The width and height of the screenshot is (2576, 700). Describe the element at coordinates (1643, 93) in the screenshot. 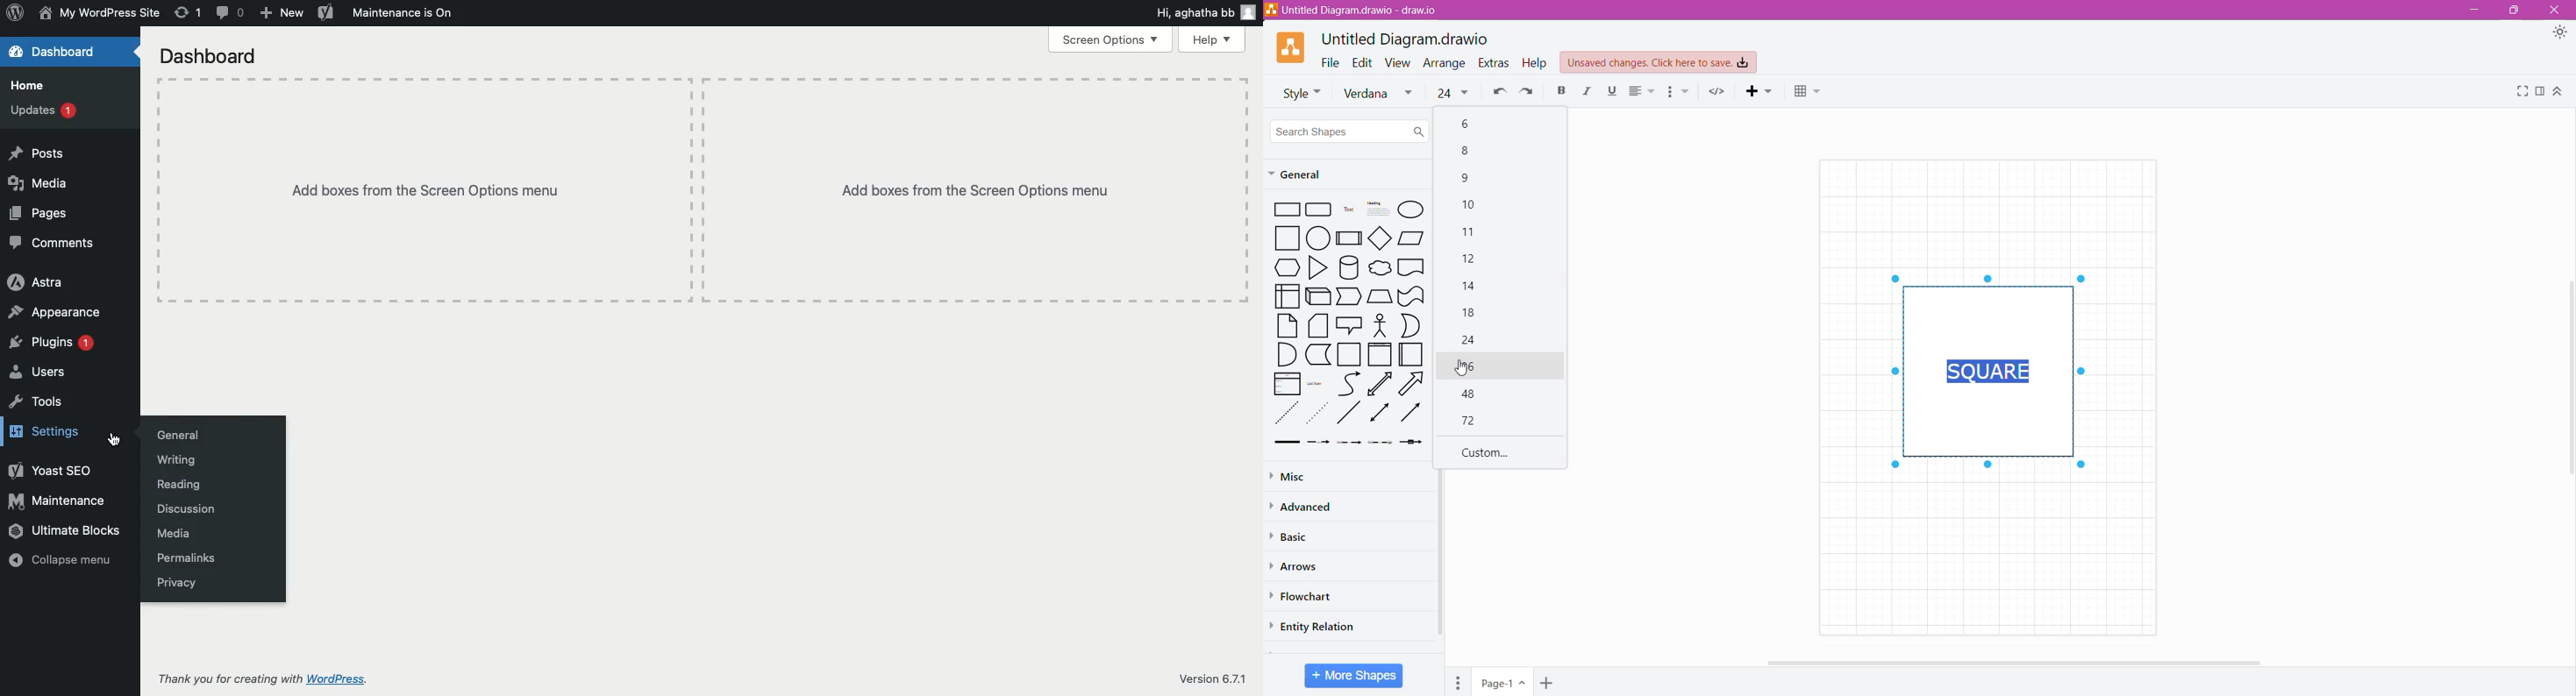

I see `Alignment` at that location.